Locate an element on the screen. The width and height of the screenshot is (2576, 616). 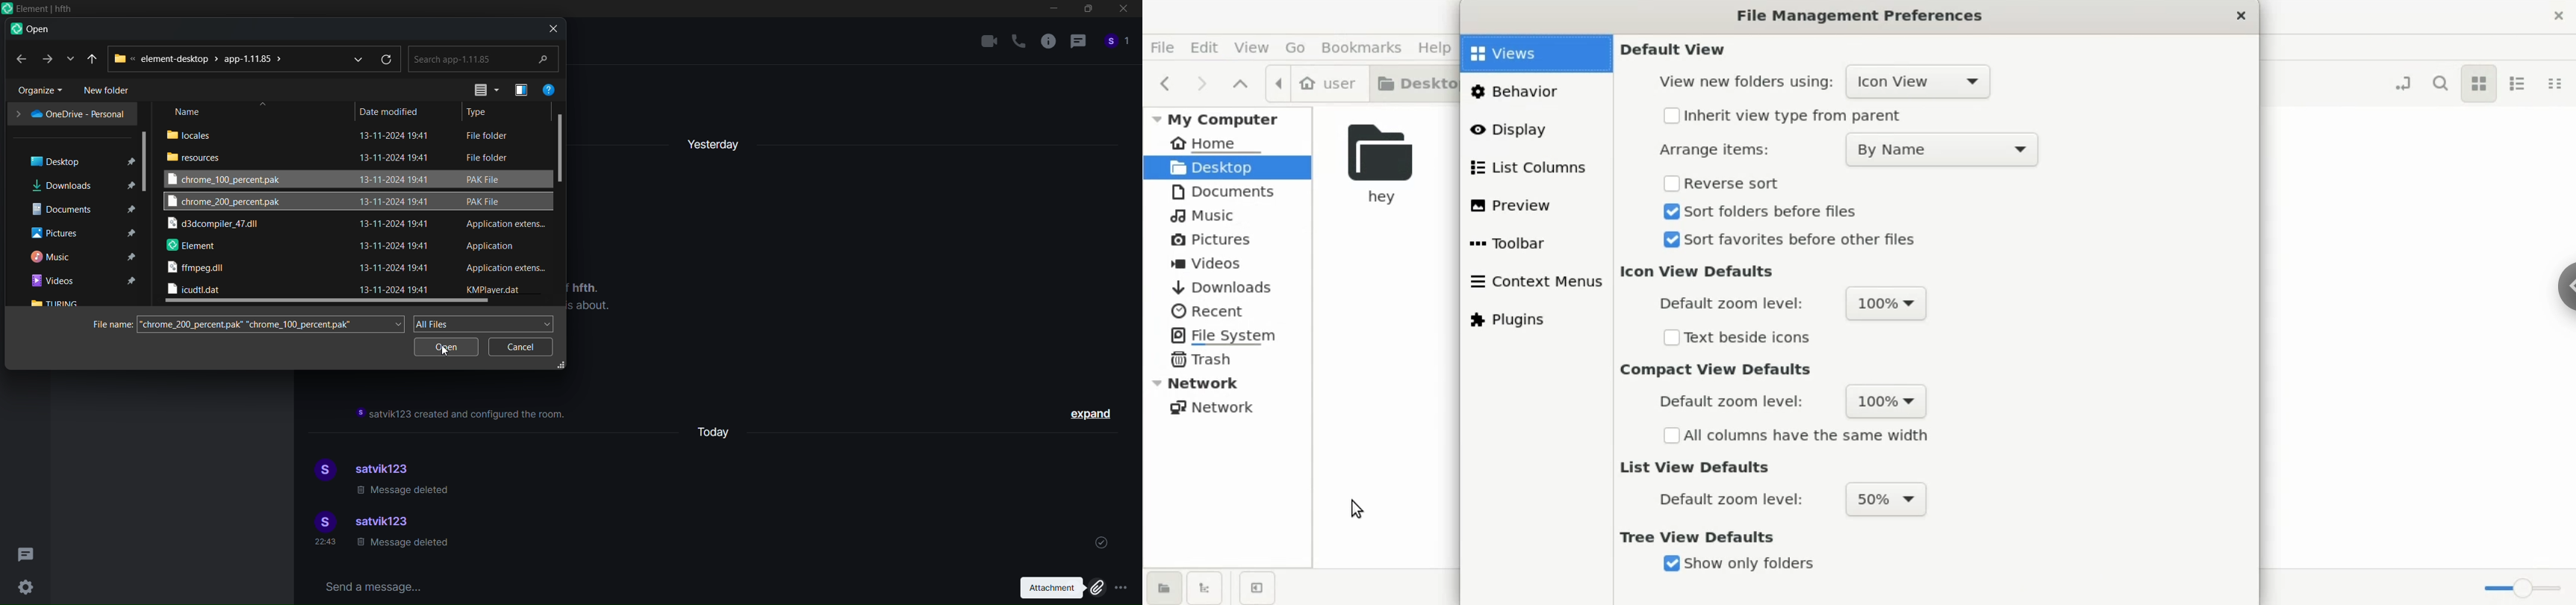
home is located at coordinates (1214, 144).